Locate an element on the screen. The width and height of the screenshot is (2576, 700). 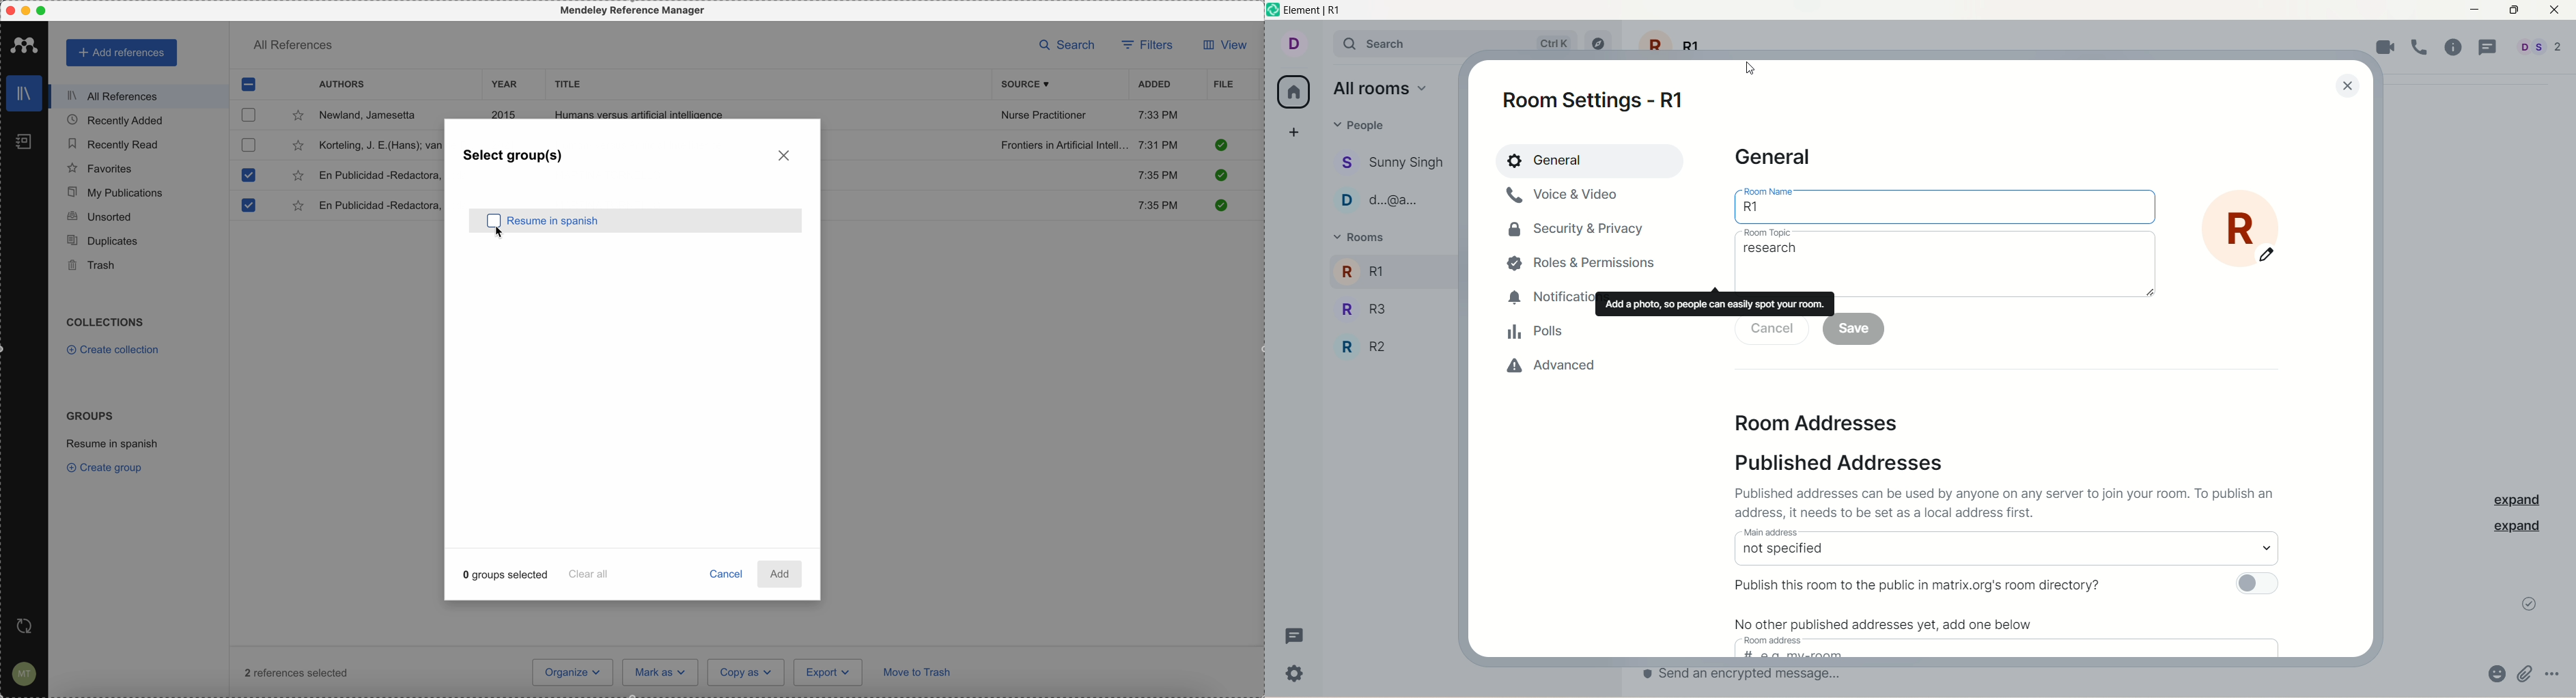
settings is located at coordinates (1298, 672).